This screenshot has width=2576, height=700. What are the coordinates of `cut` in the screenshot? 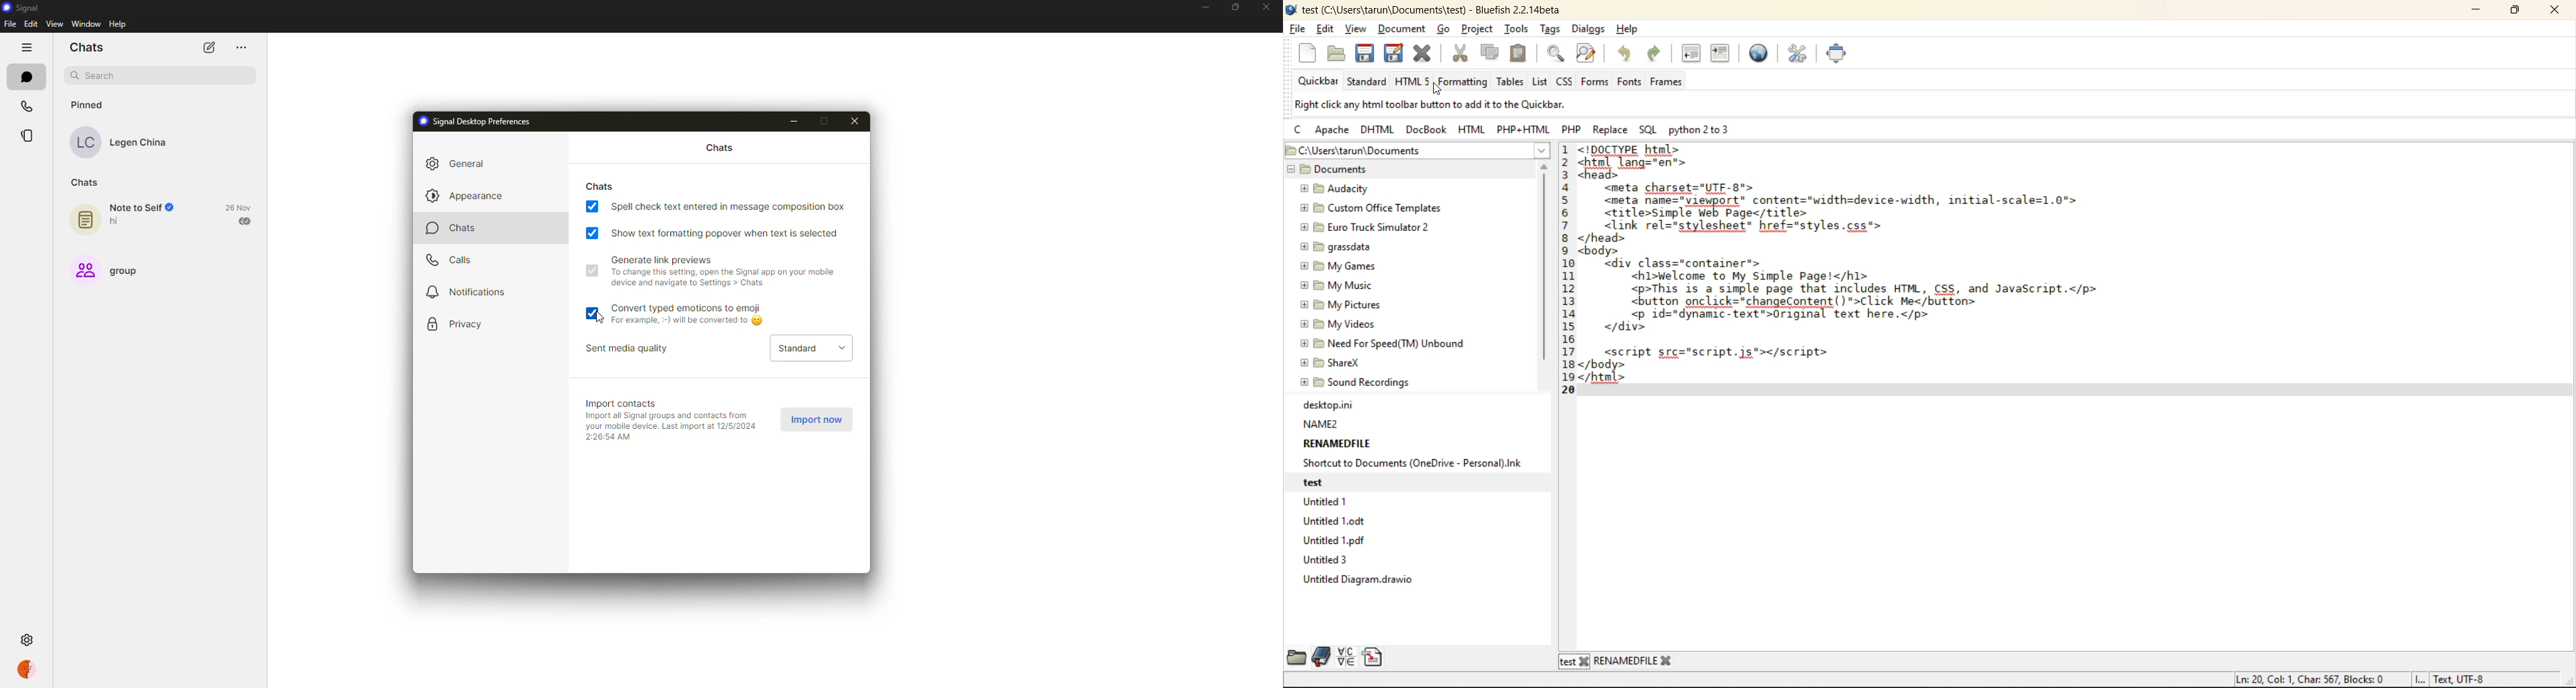 It's located at (1461, 53).